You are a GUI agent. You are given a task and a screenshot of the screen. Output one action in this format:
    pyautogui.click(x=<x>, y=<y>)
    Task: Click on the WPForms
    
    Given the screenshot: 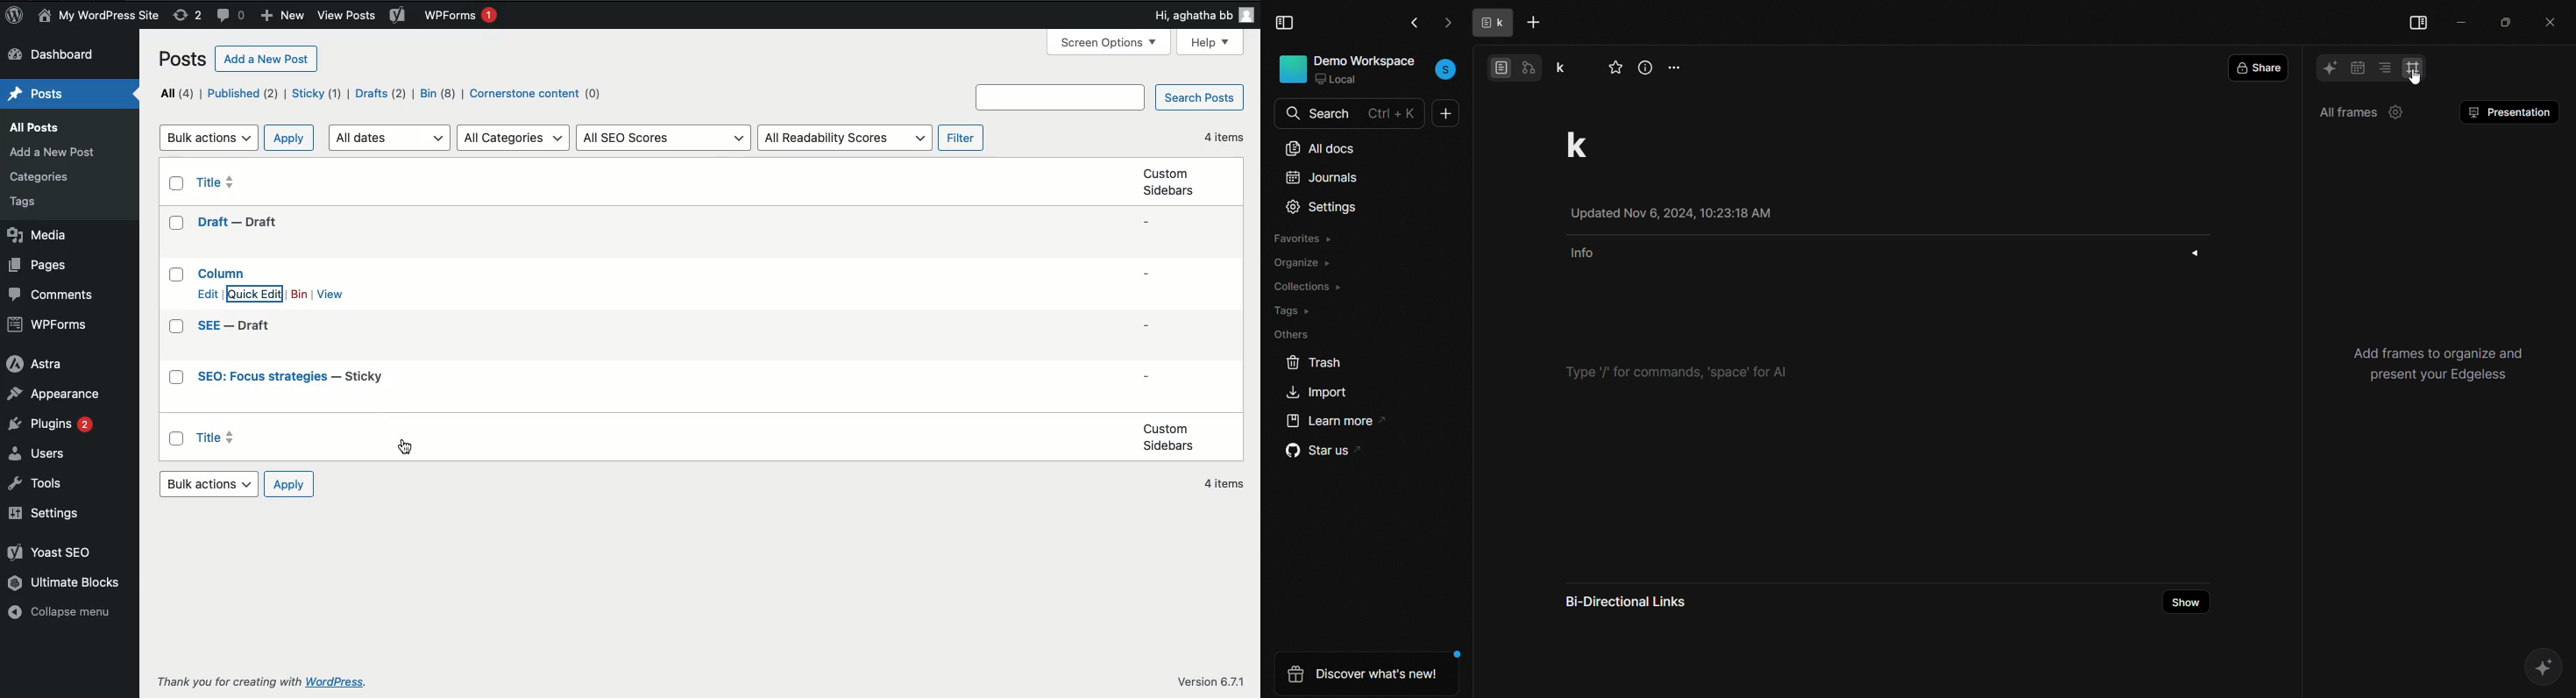 What is the action you would take?
    pyautogui.click(x=50, y=324)
    